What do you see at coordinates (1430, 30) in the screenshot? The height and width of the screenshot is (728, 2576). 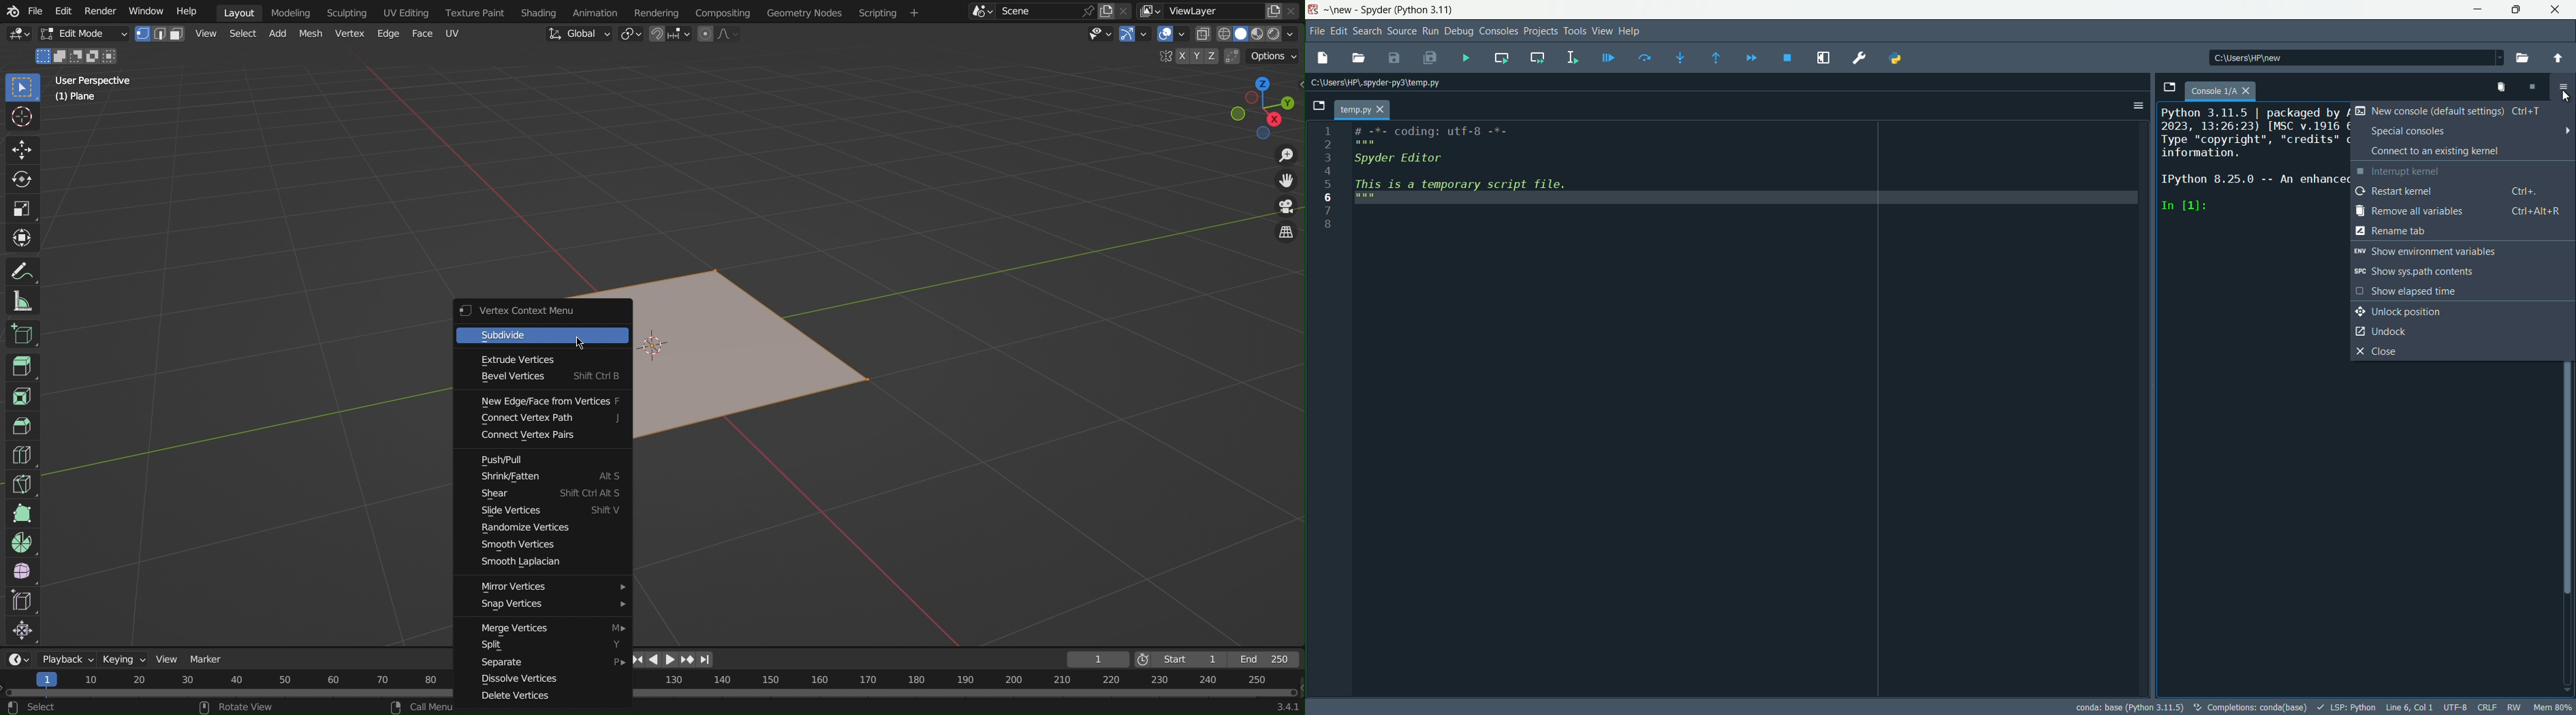 I see `run menu` at bounding box center [1430, 30].